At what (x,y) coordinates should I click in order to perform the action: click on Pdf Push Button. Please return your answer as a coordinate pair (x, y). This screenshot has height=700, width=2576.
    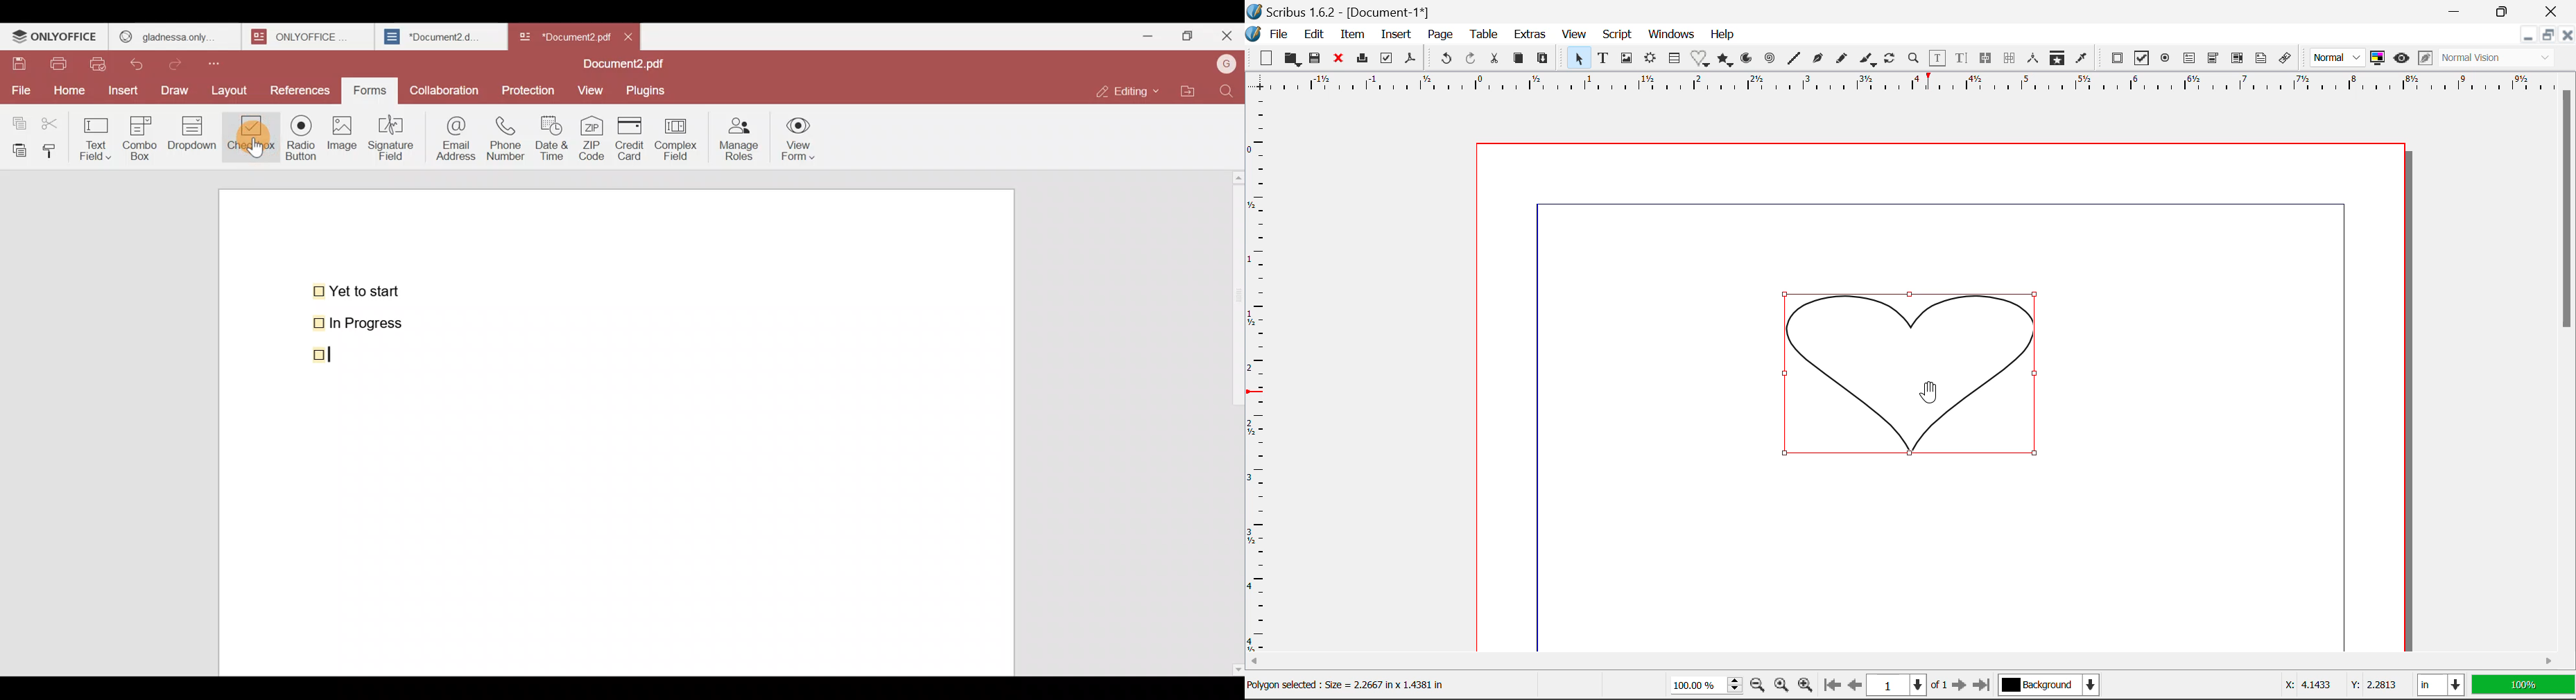
    Looking at the image, I should click on (2118, 58).